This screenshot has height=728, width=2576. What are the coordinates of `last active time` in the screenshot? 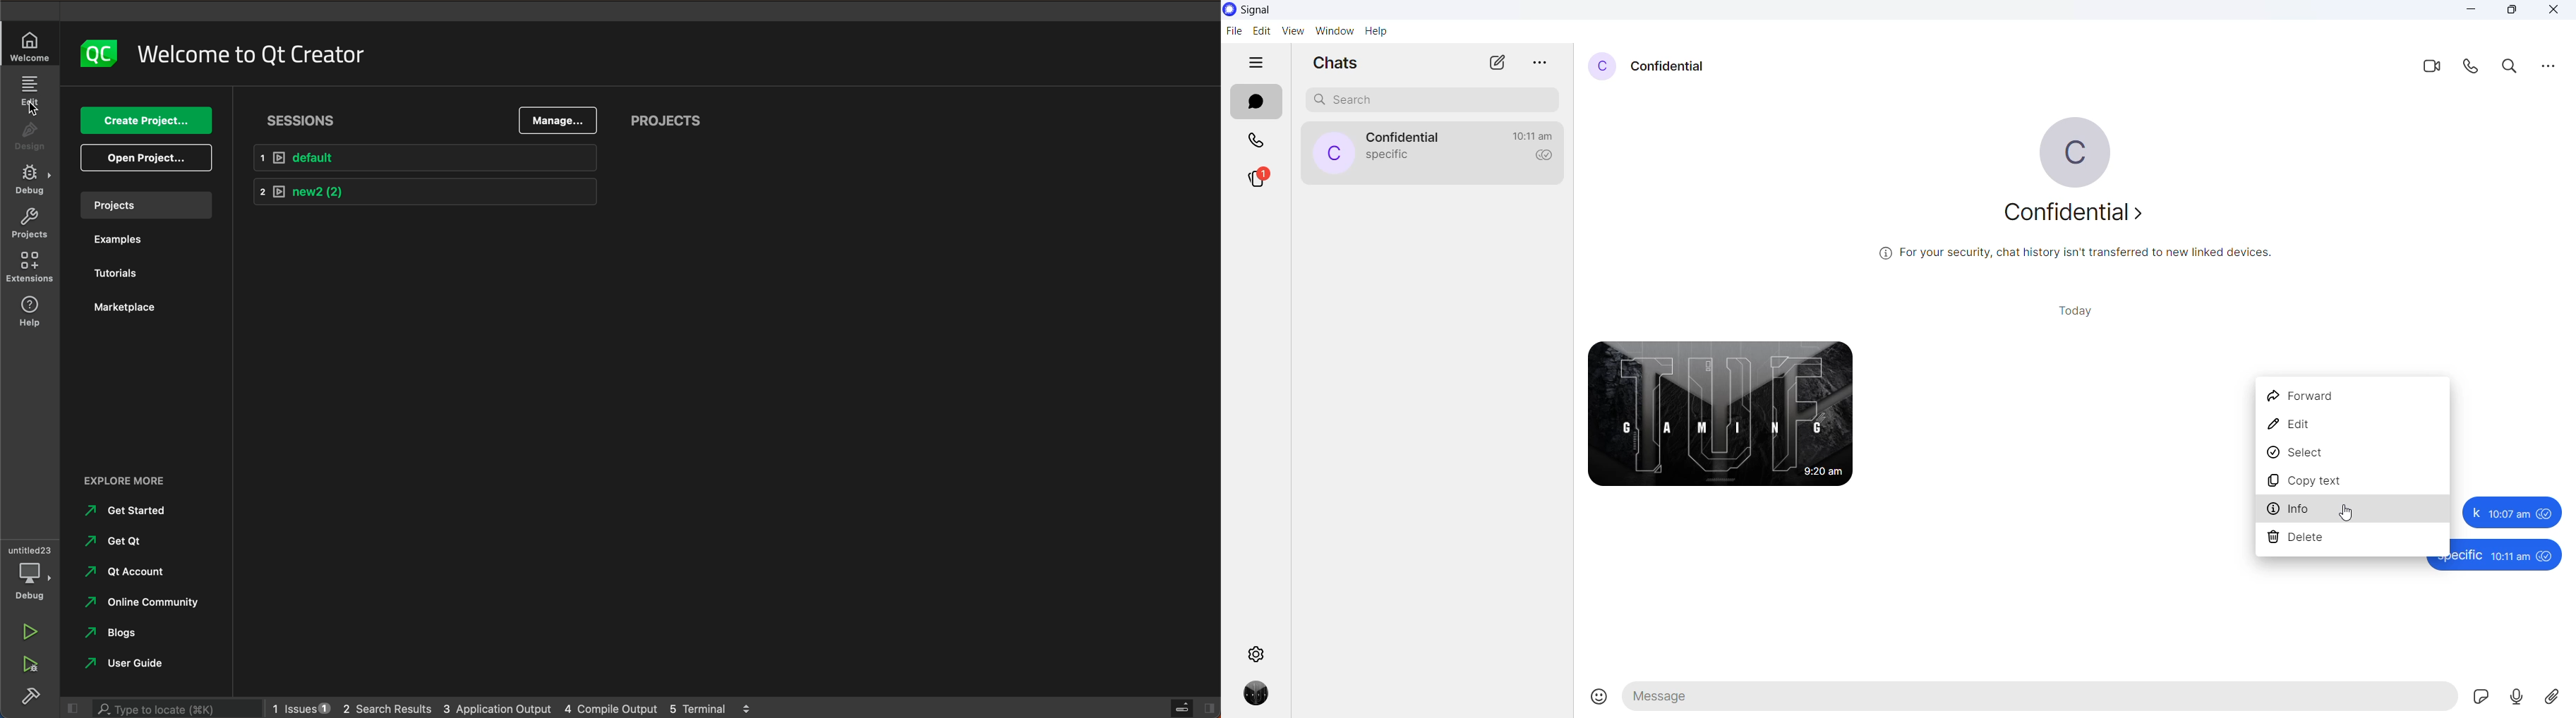 It's located at (1531, 136).